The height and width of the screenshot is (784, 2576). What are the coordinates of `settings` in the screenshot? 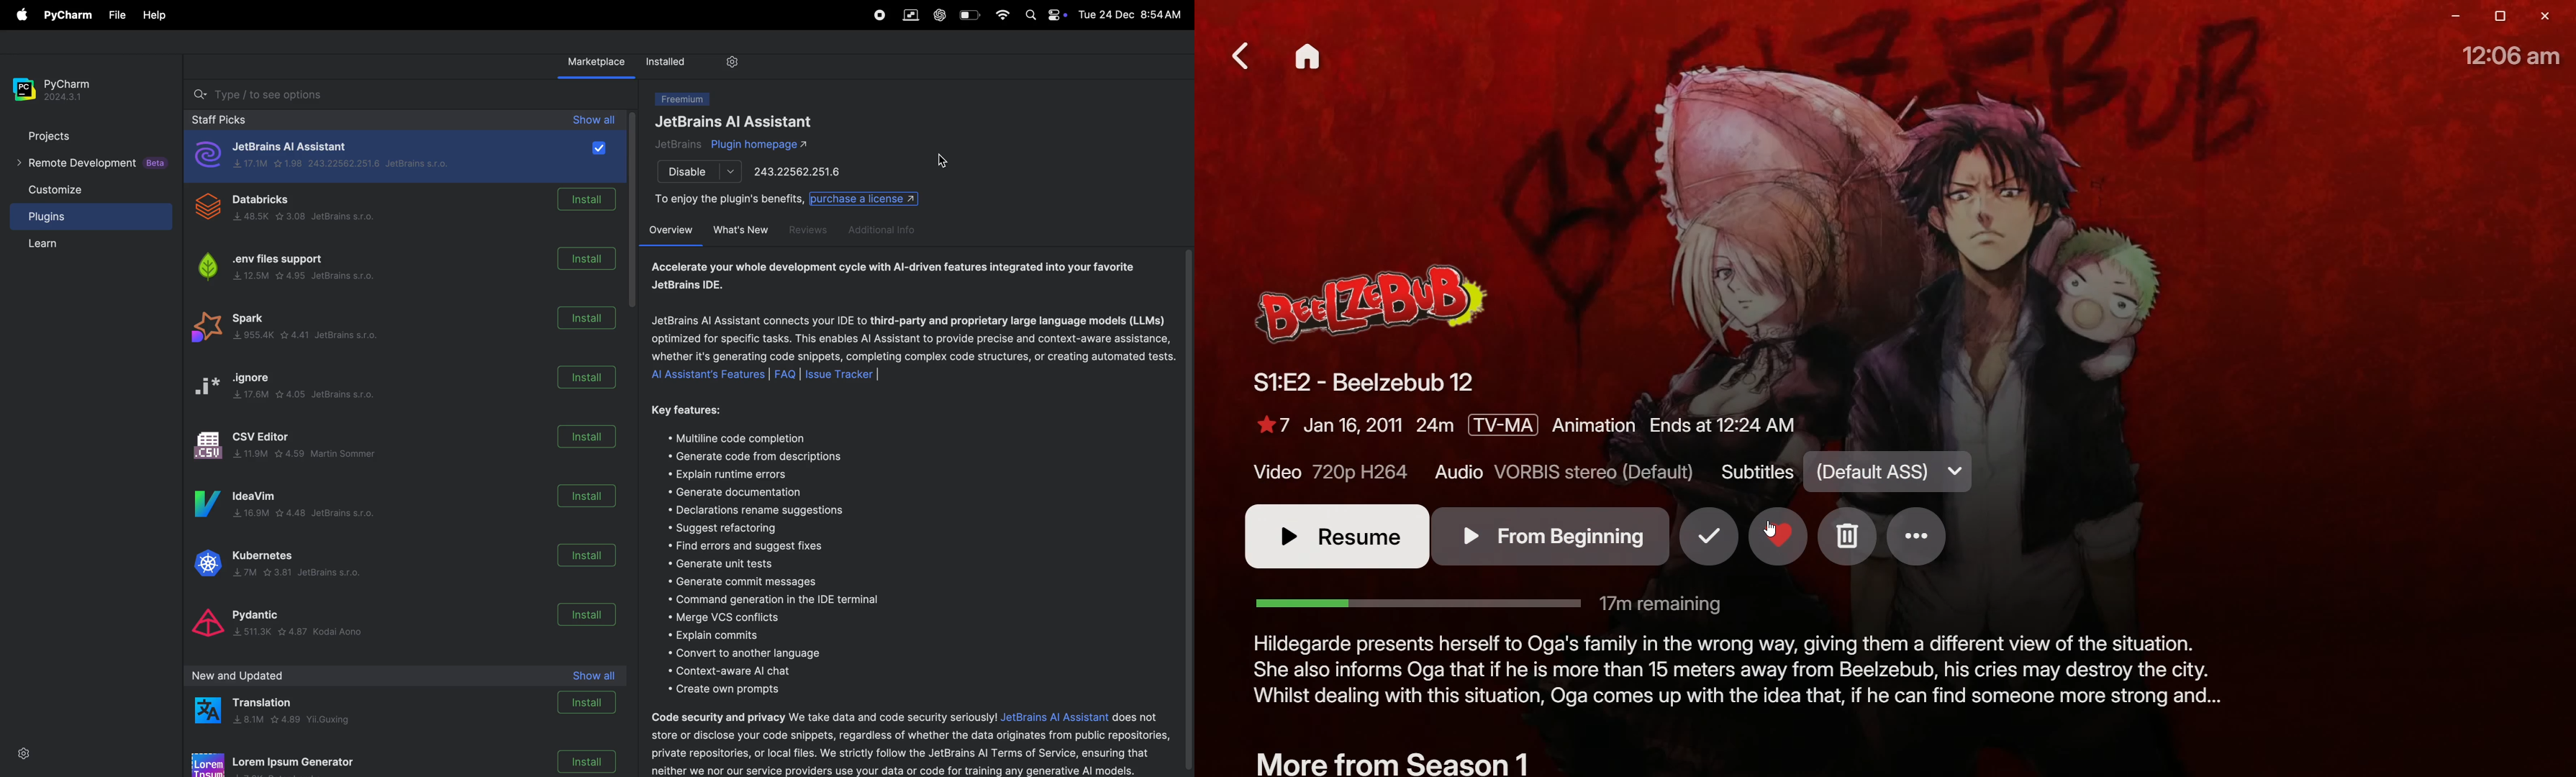 It's located at (737, 62).